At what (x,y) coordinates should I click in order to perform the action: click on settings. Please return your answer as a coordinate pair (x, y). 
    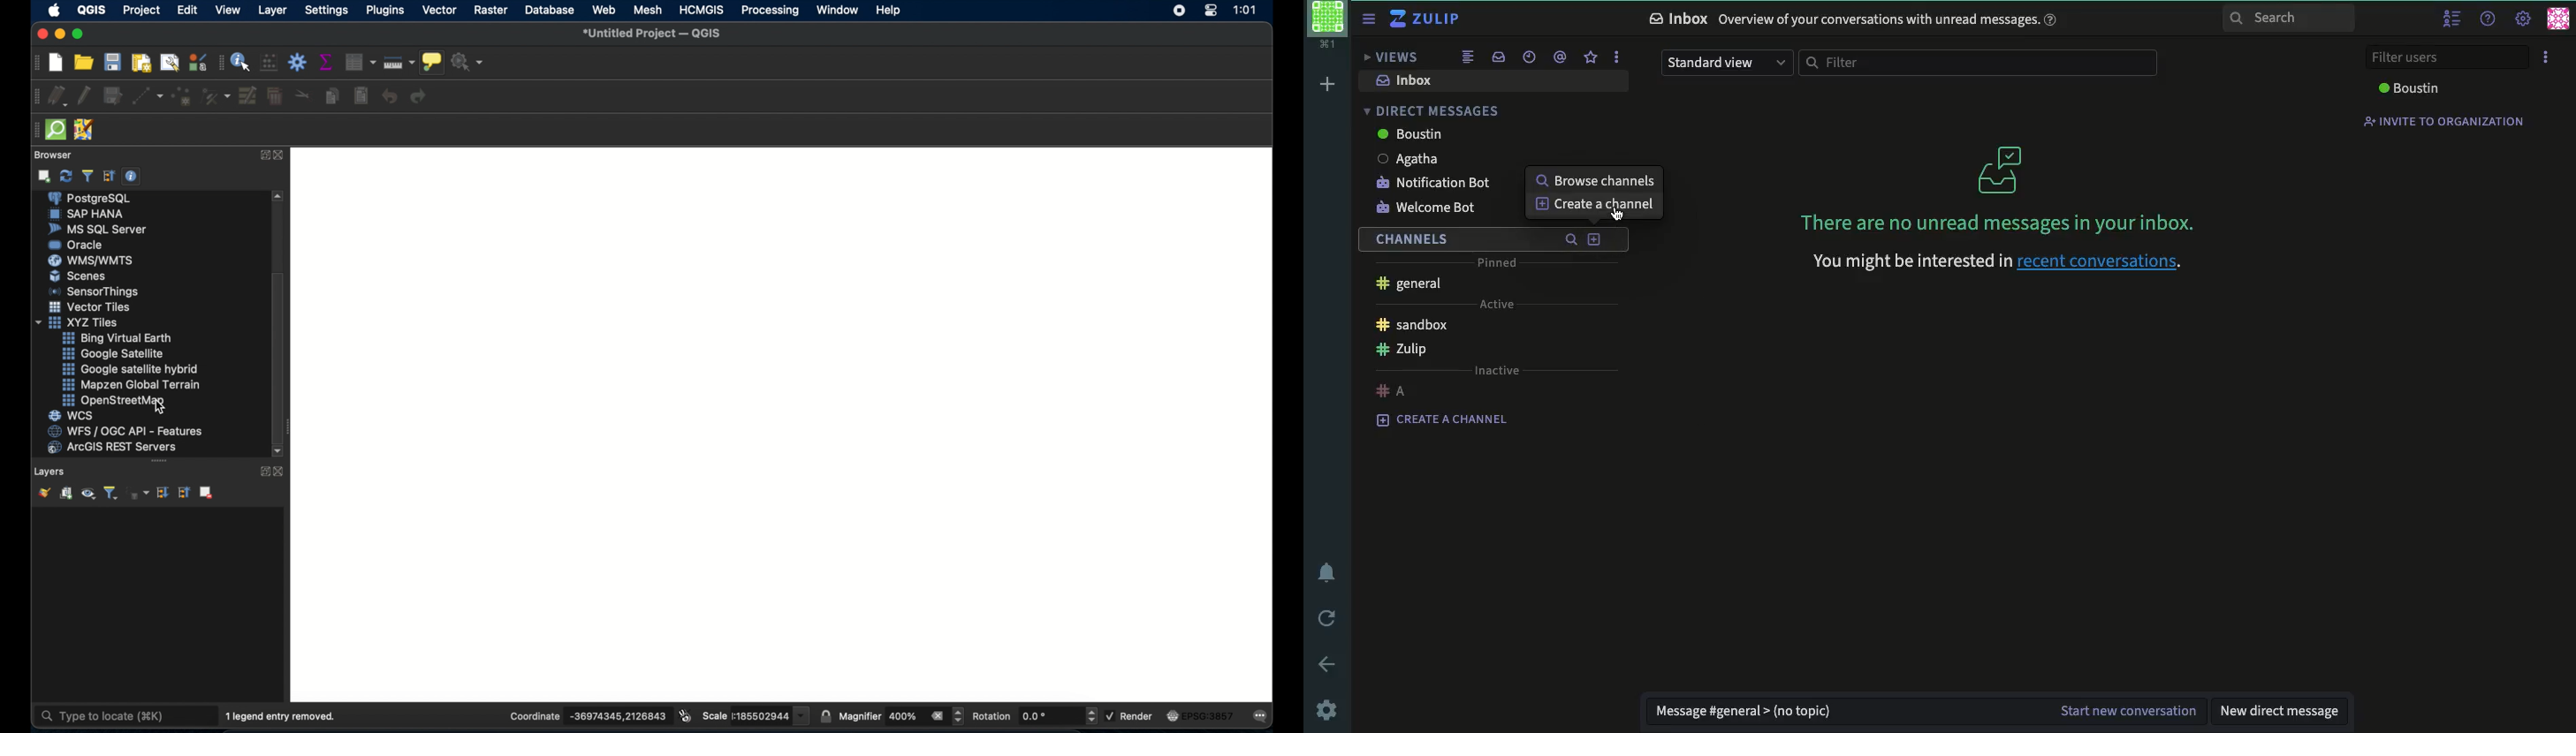
    Looking at the image, I should click on (326, 11).